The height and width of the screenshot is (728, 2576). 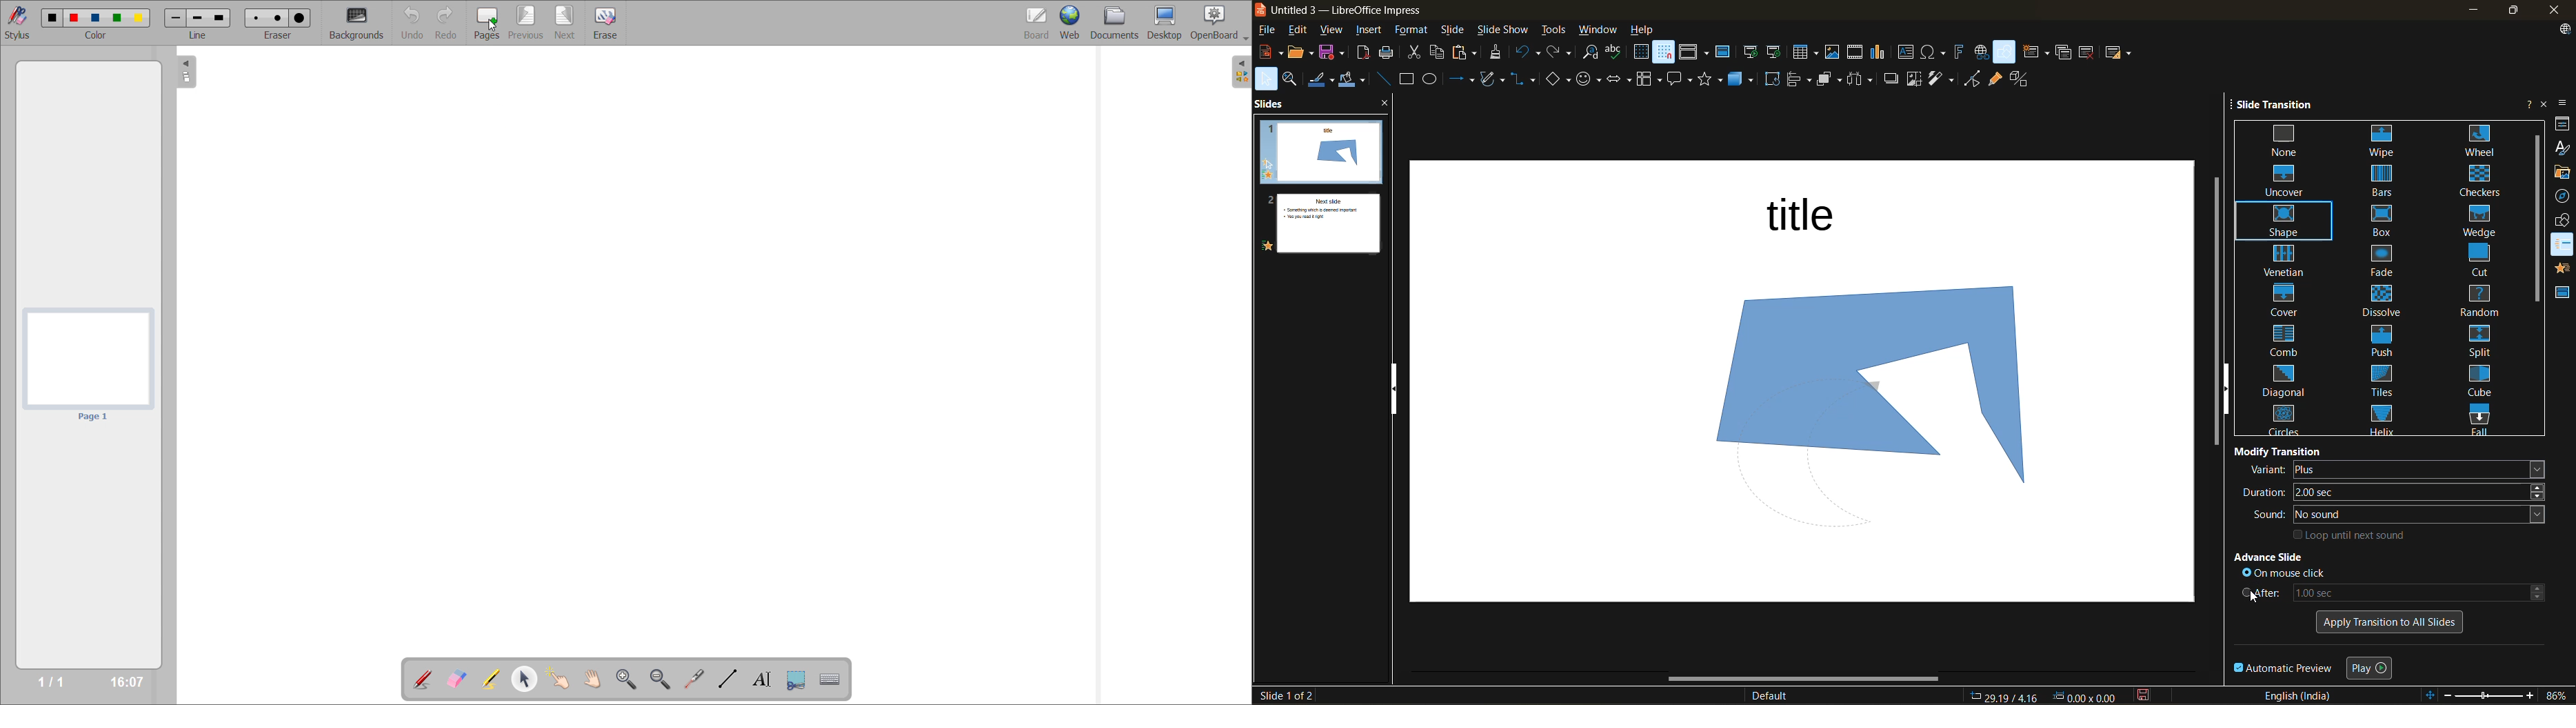 I want to click on fill color, so click(x=1355, y=81).